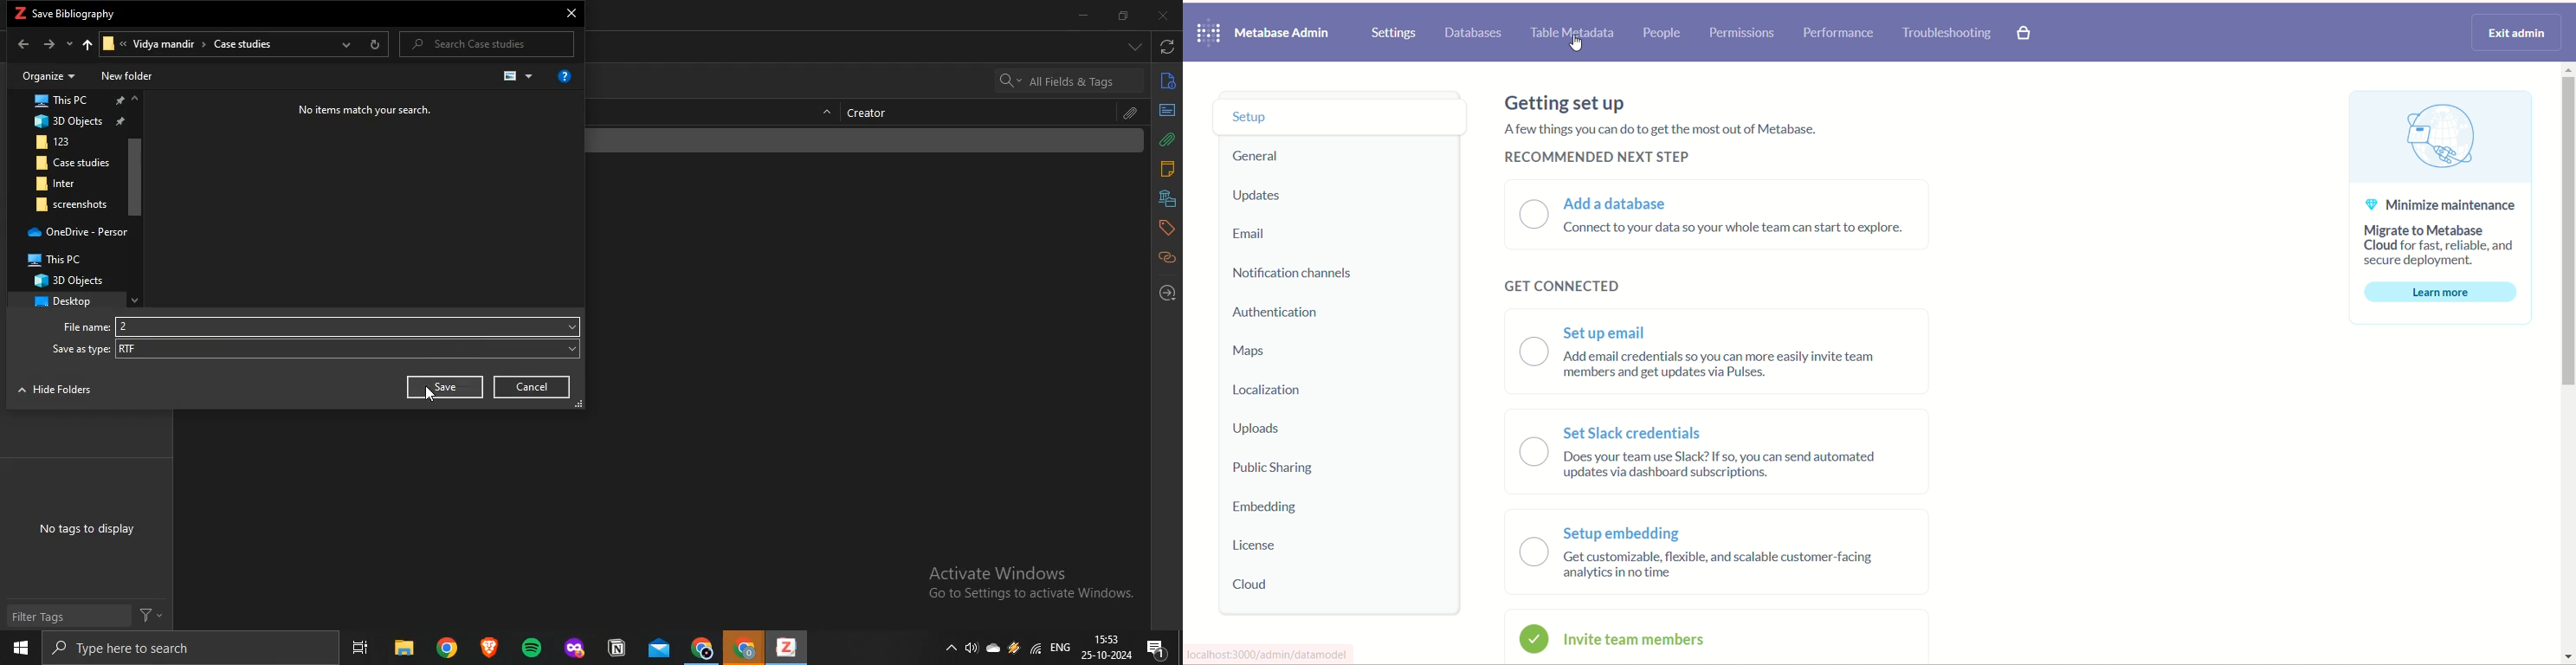 This screenshot has width=2576, height=672. What do you see at coordinates (1062, 645) in the screenshot?
I see `eng` at bounding box center [1062, 645].